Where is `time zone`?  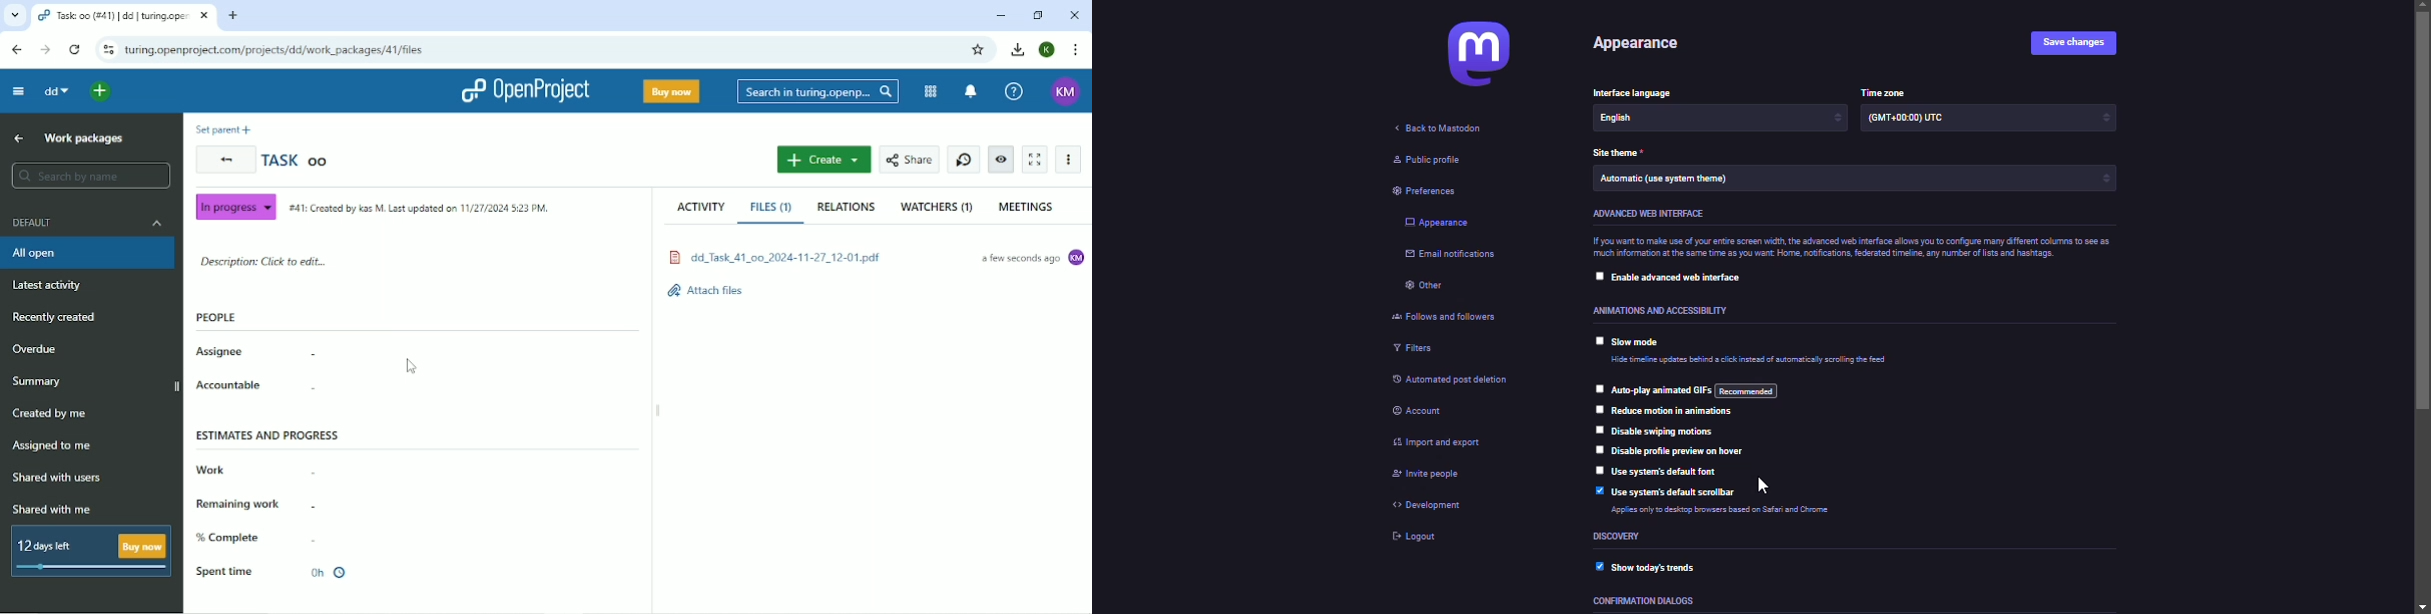 time zone is located at coordinates (1884, 88).